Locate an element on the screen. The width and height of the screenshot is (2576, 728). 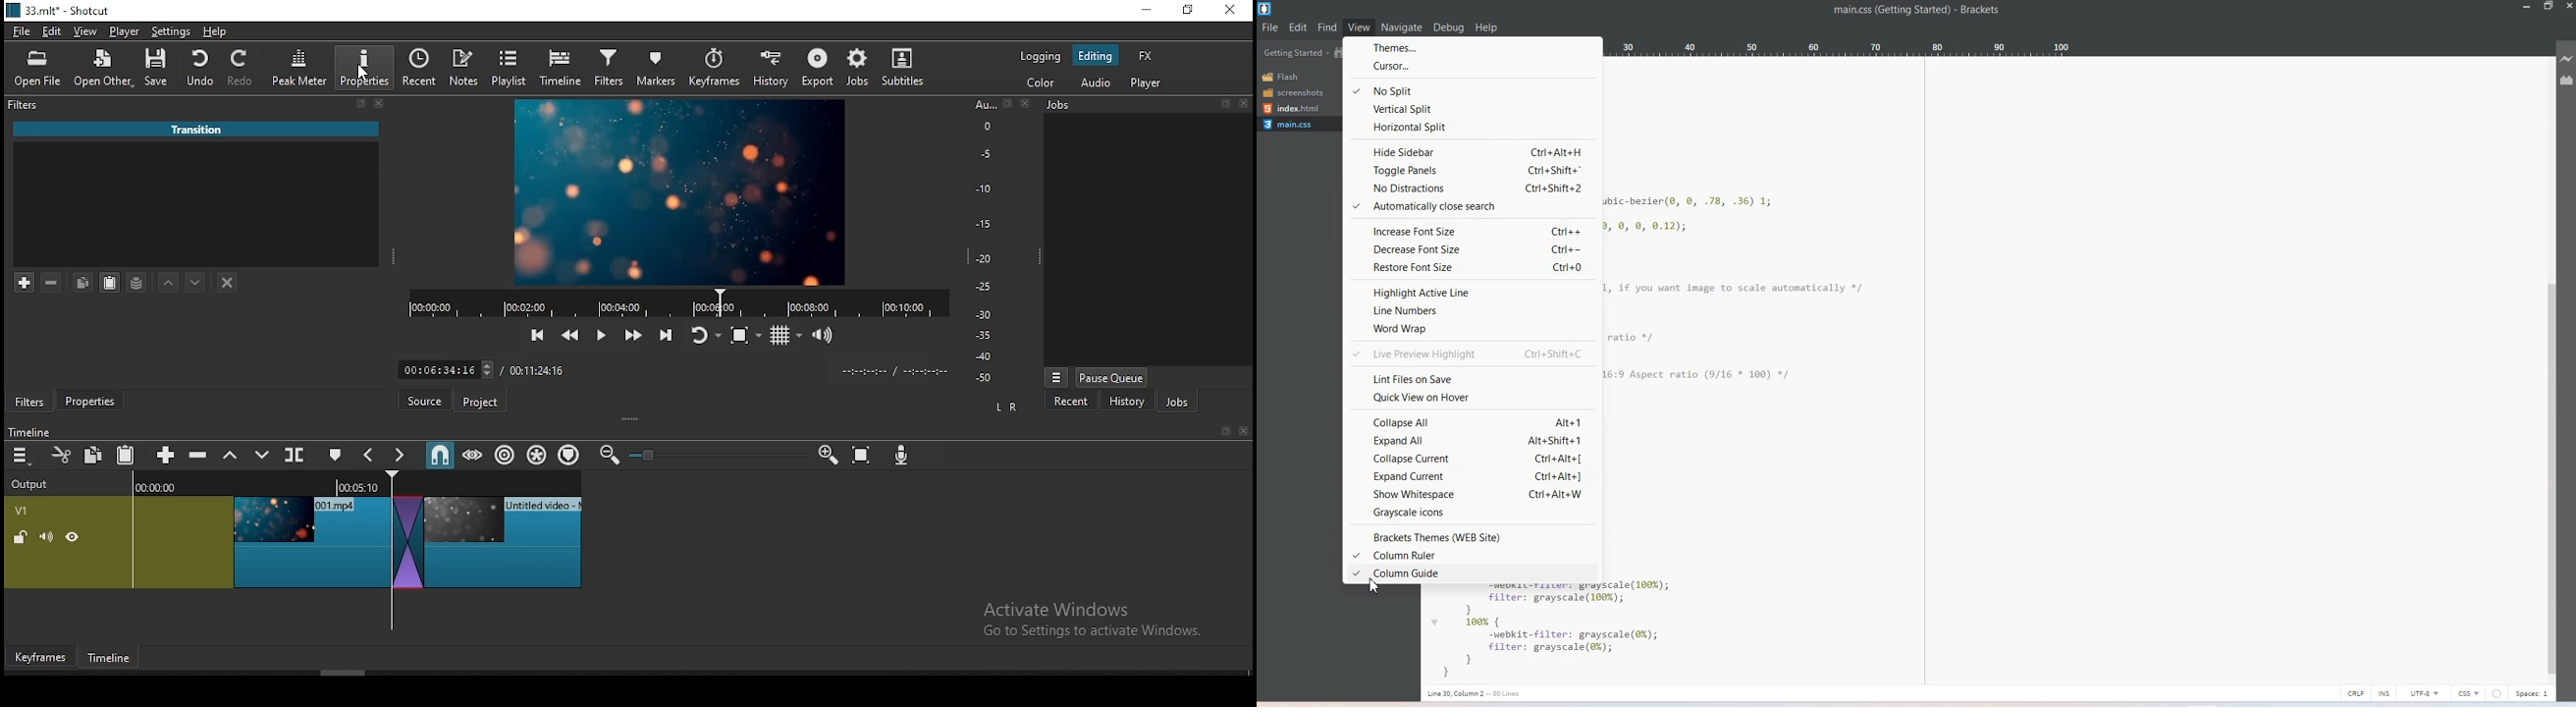
Flash is located at coordinates (1298, 76).